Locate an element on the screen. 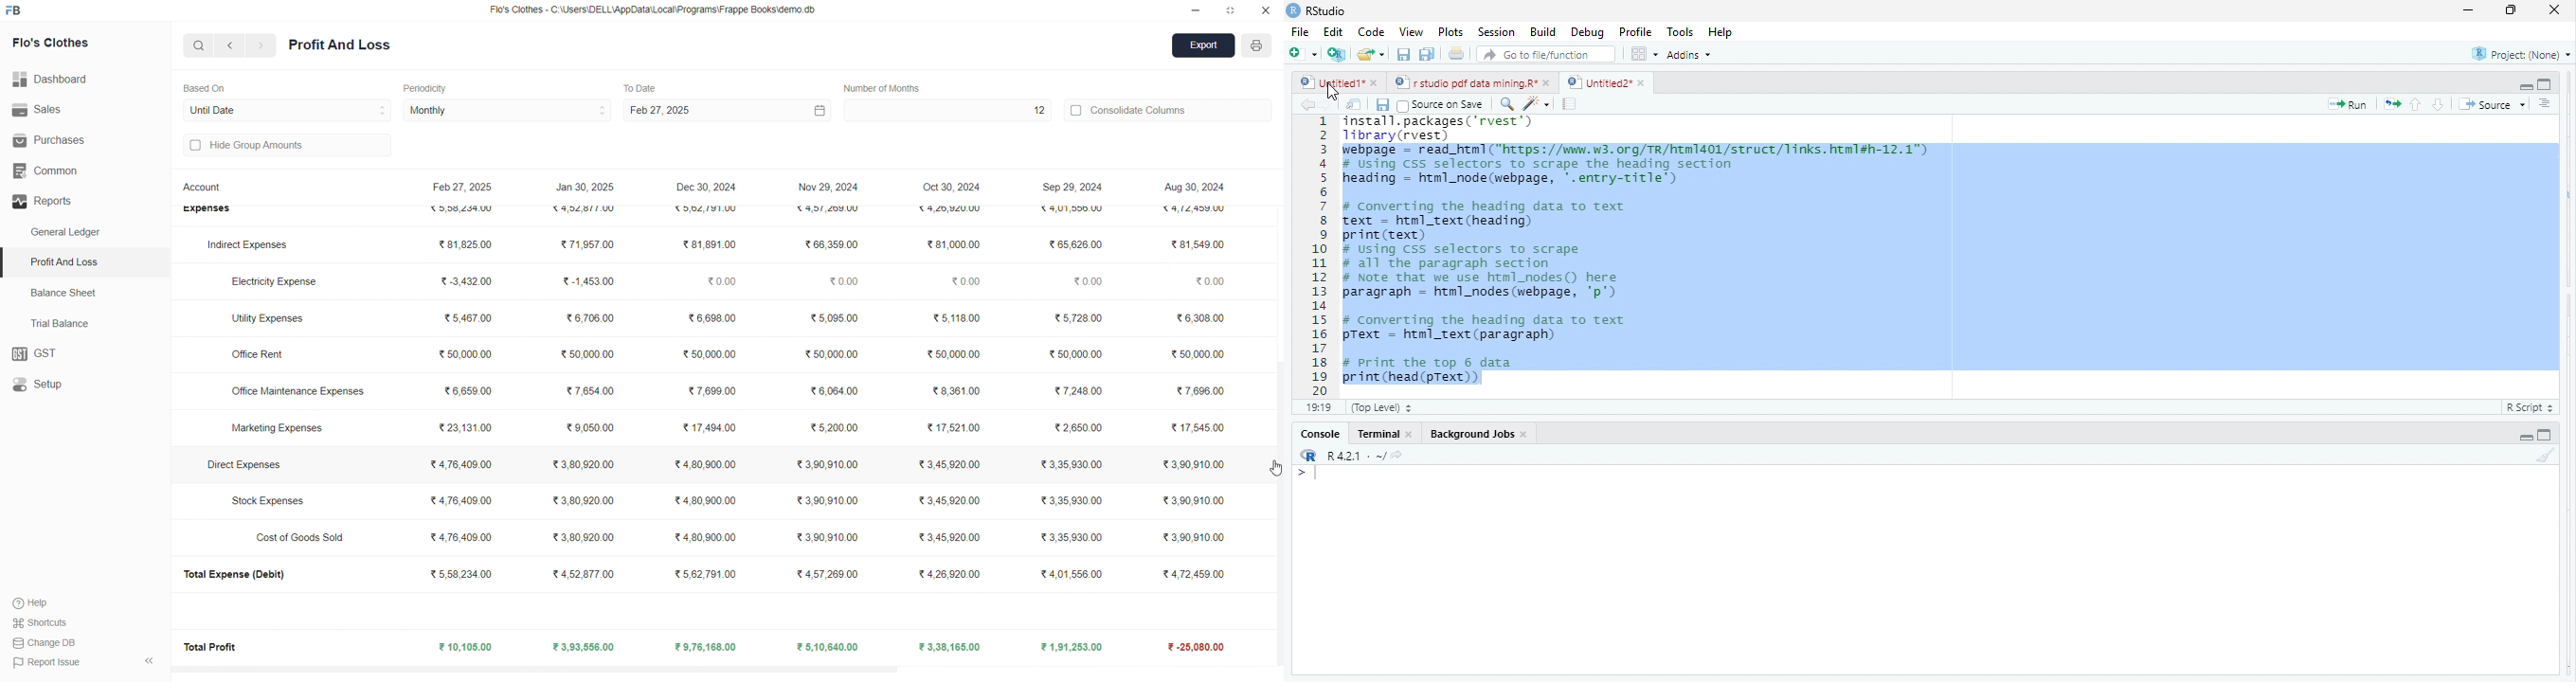  close is located at coordinates (2549, 9).